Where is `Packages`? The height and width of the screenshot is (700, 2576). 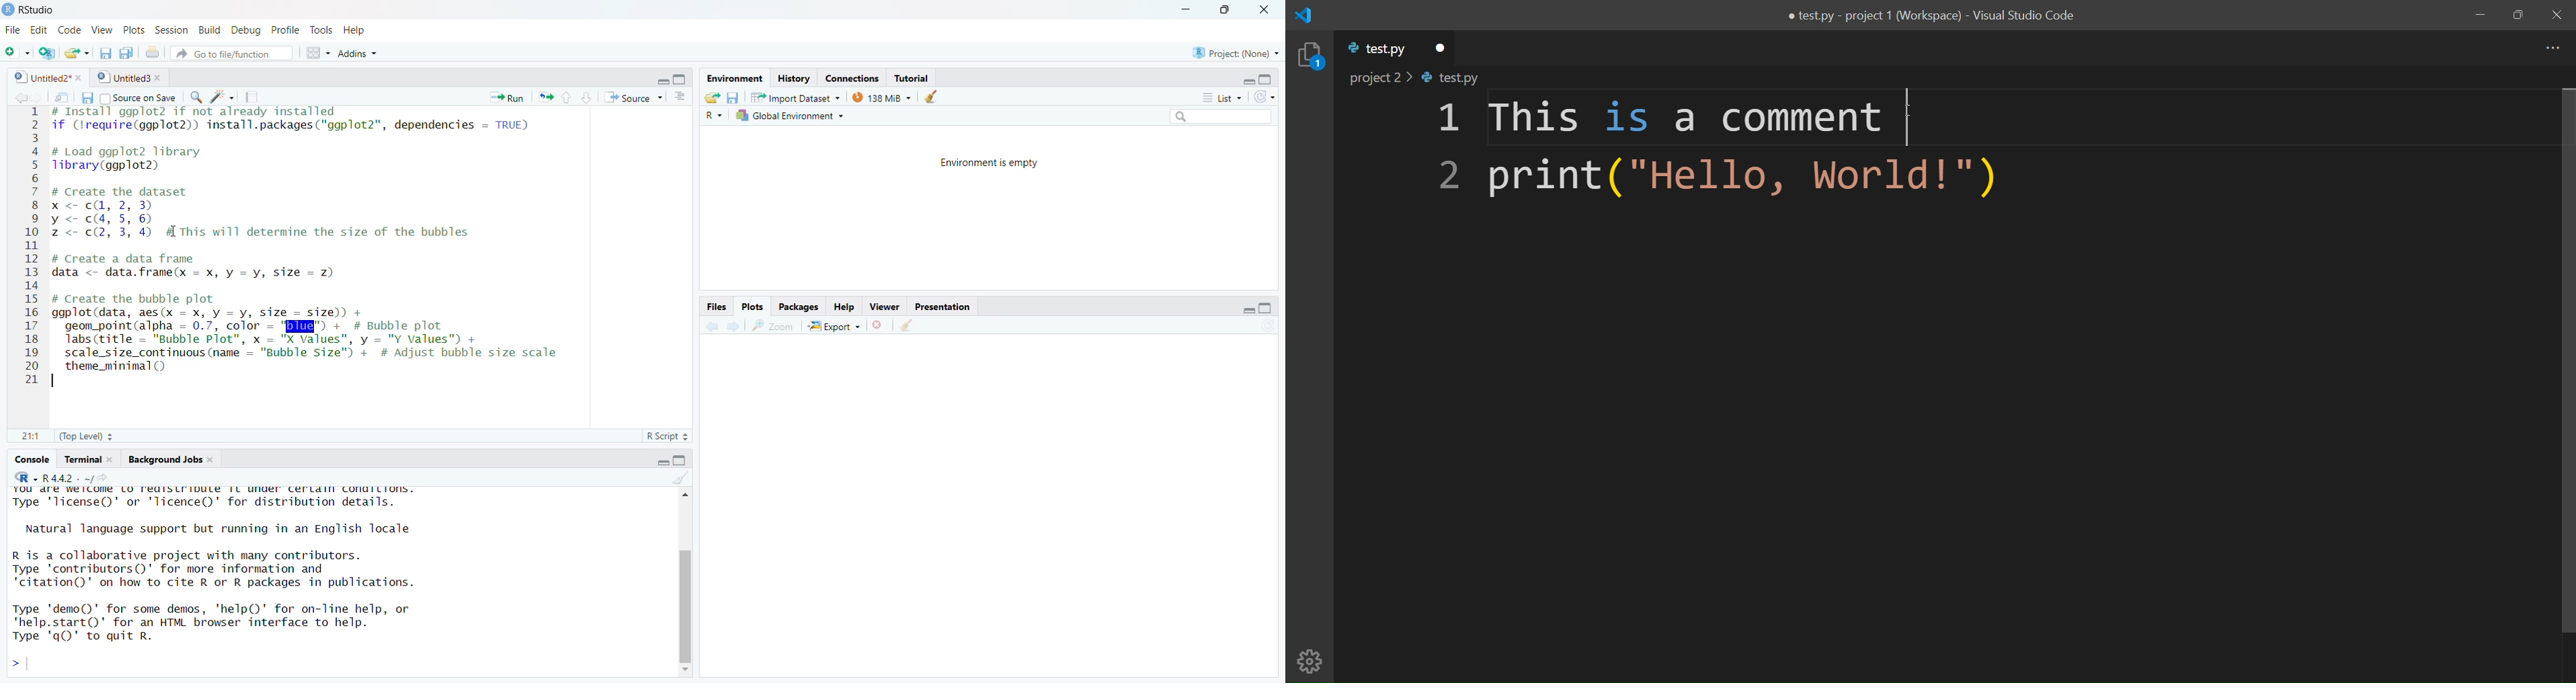 Packages is located at coordinates (801, 307).